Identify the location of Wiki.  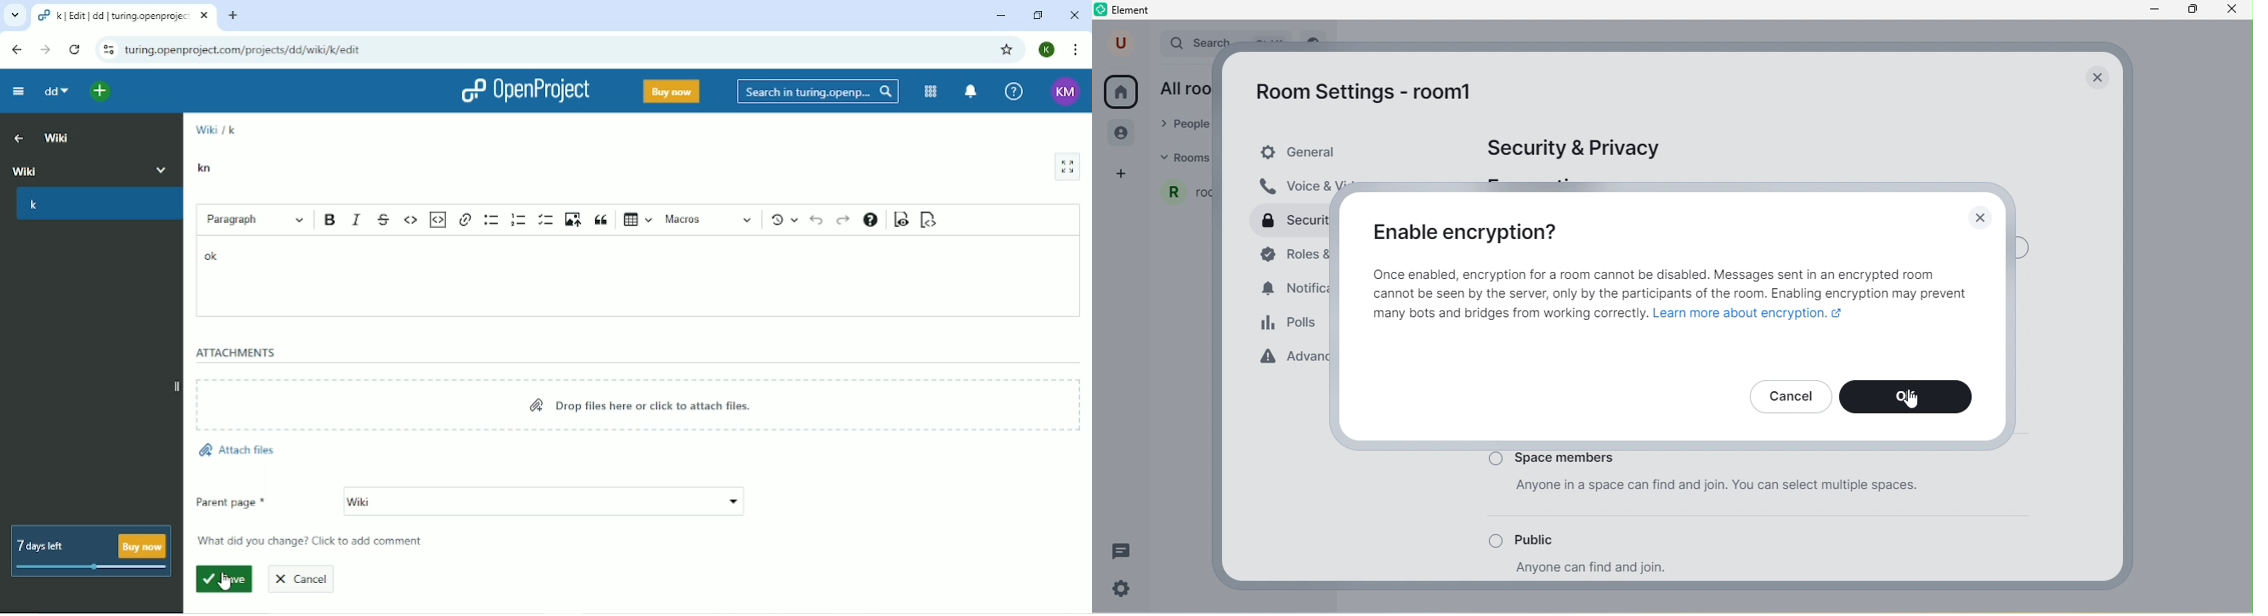
(59, 139).